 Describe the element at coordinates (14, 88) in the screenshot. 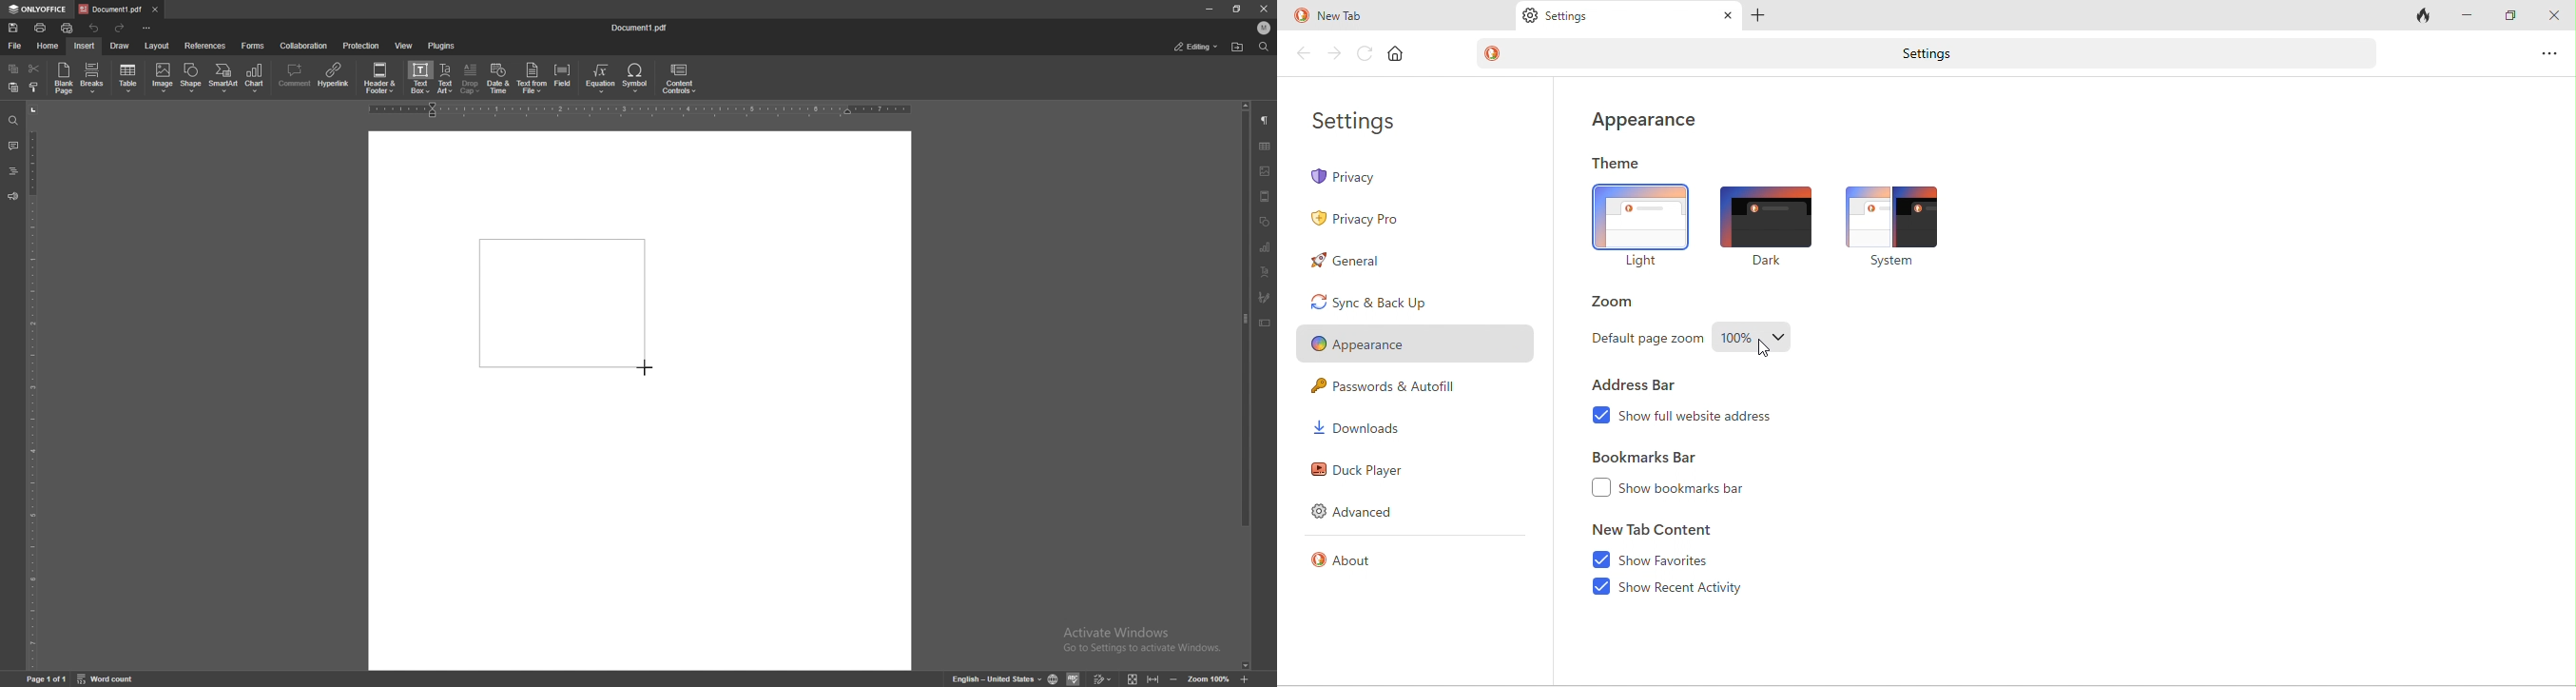

I see `paste` at that location.